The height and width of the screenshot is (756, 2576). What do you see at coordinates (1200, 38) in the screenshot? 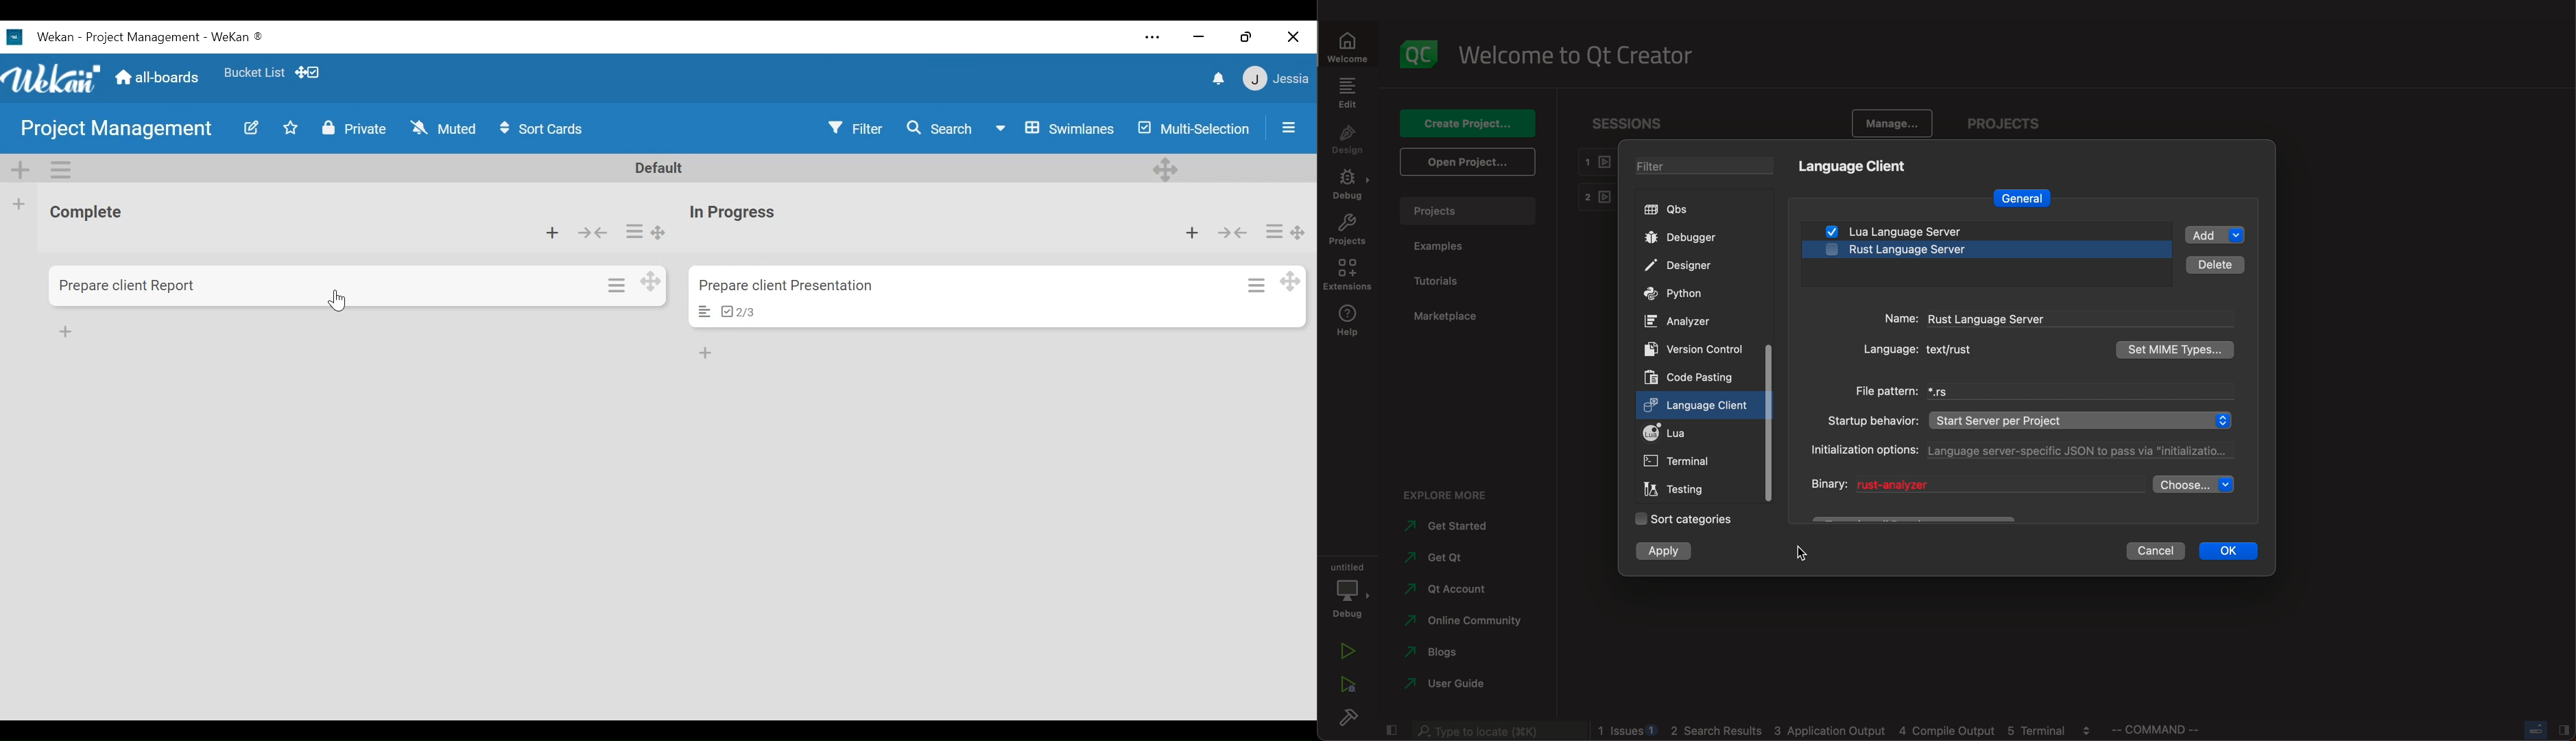
I see `minimize` at bounding box center [1200, 38].